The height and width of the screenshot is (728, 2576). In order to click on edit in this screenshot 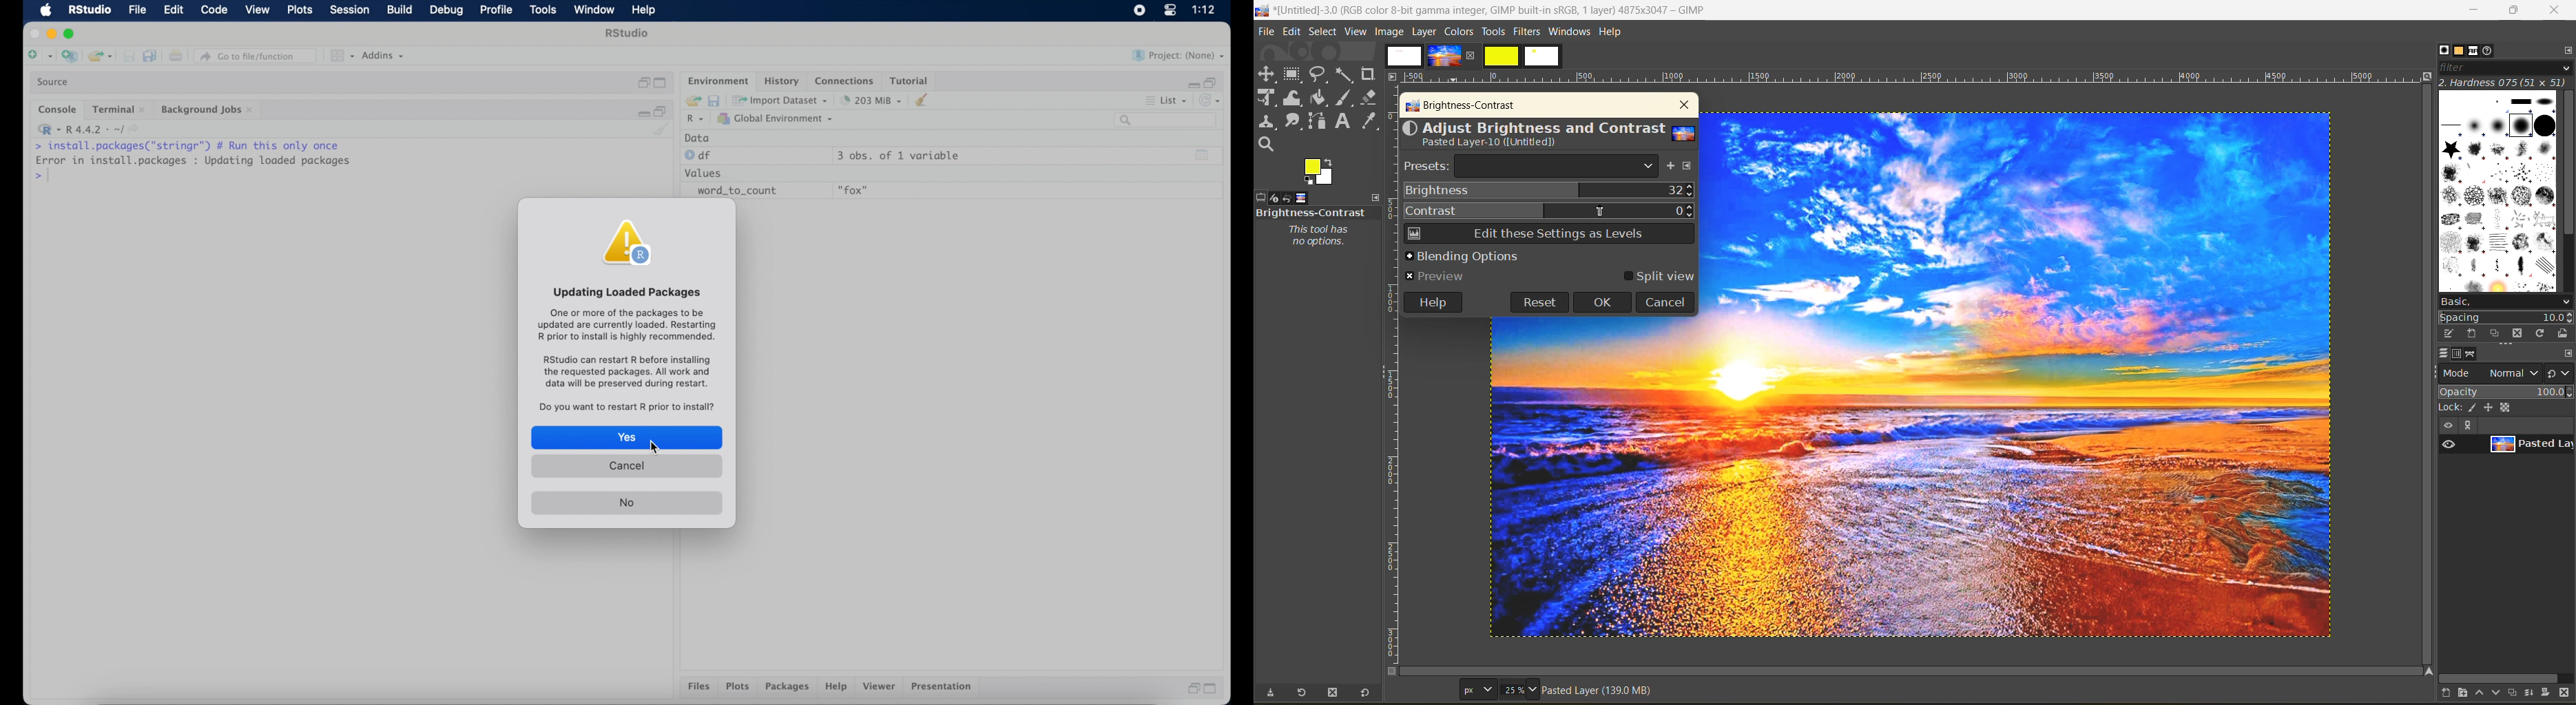, I will do `click(173, 10)`.